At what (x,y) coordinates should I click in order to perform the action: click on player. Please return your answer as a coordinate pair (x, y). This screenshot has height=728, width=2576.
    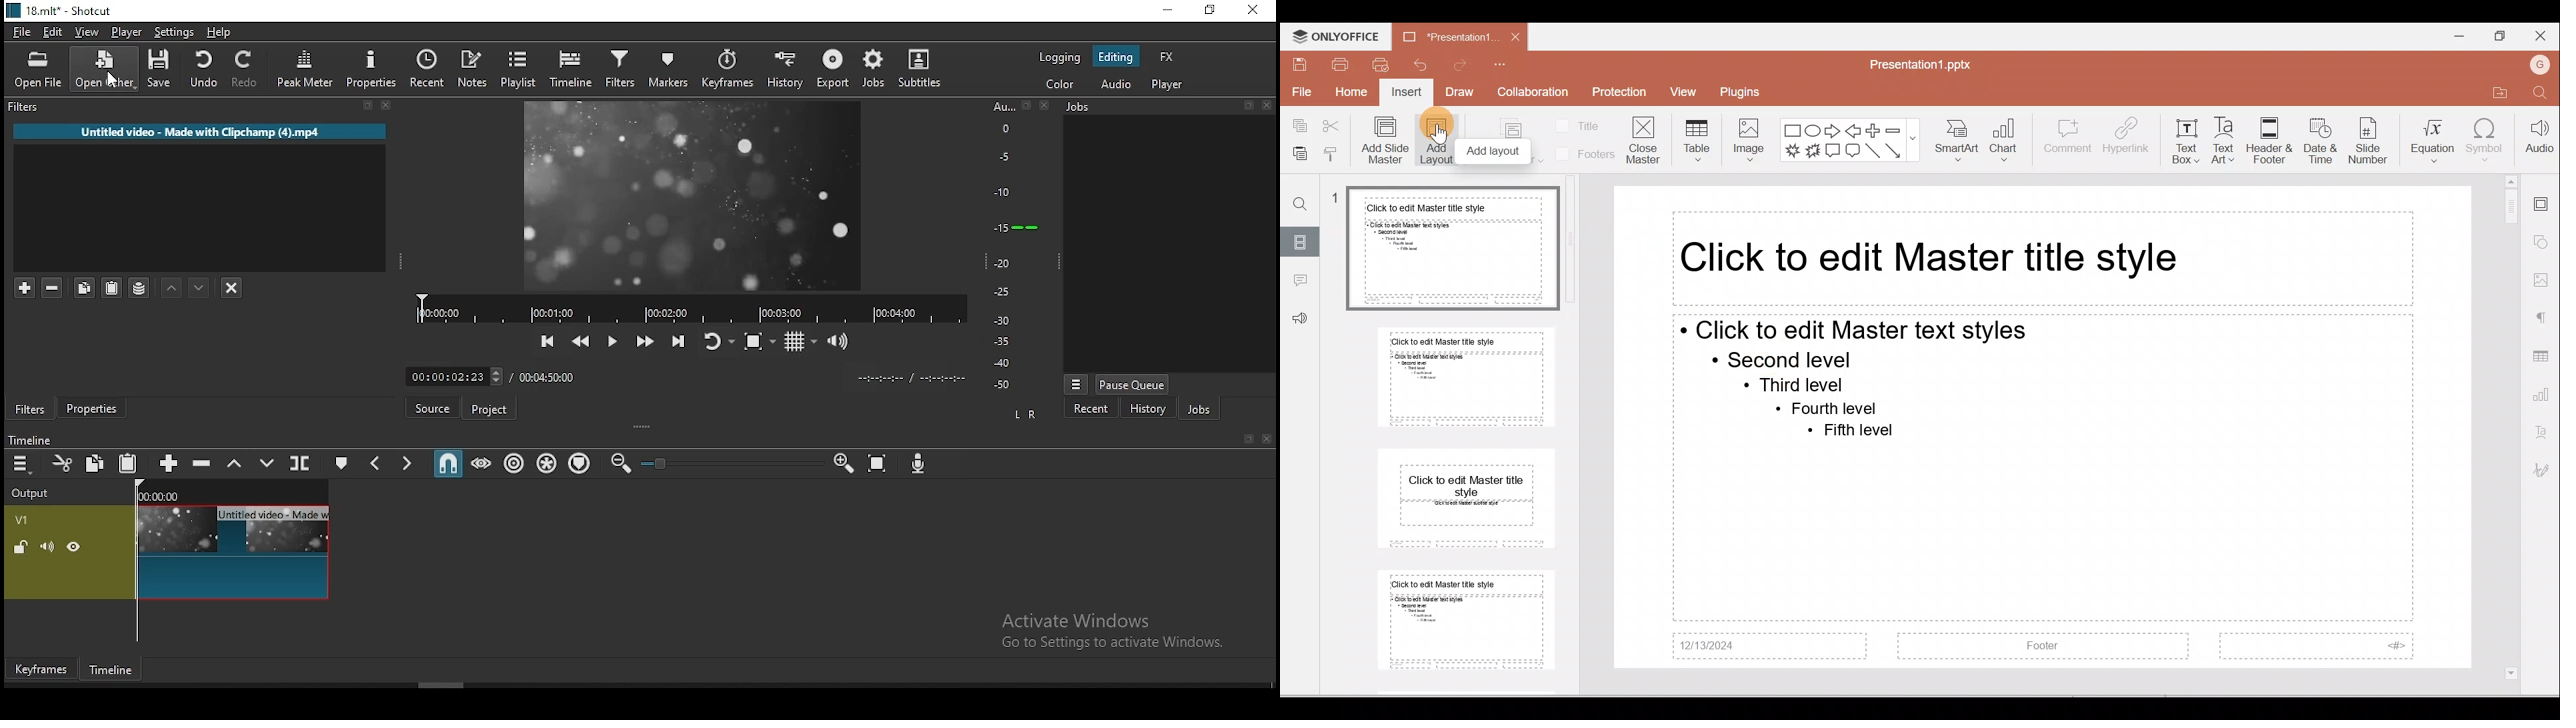
    Looking at the image, I should click on (125, 31).